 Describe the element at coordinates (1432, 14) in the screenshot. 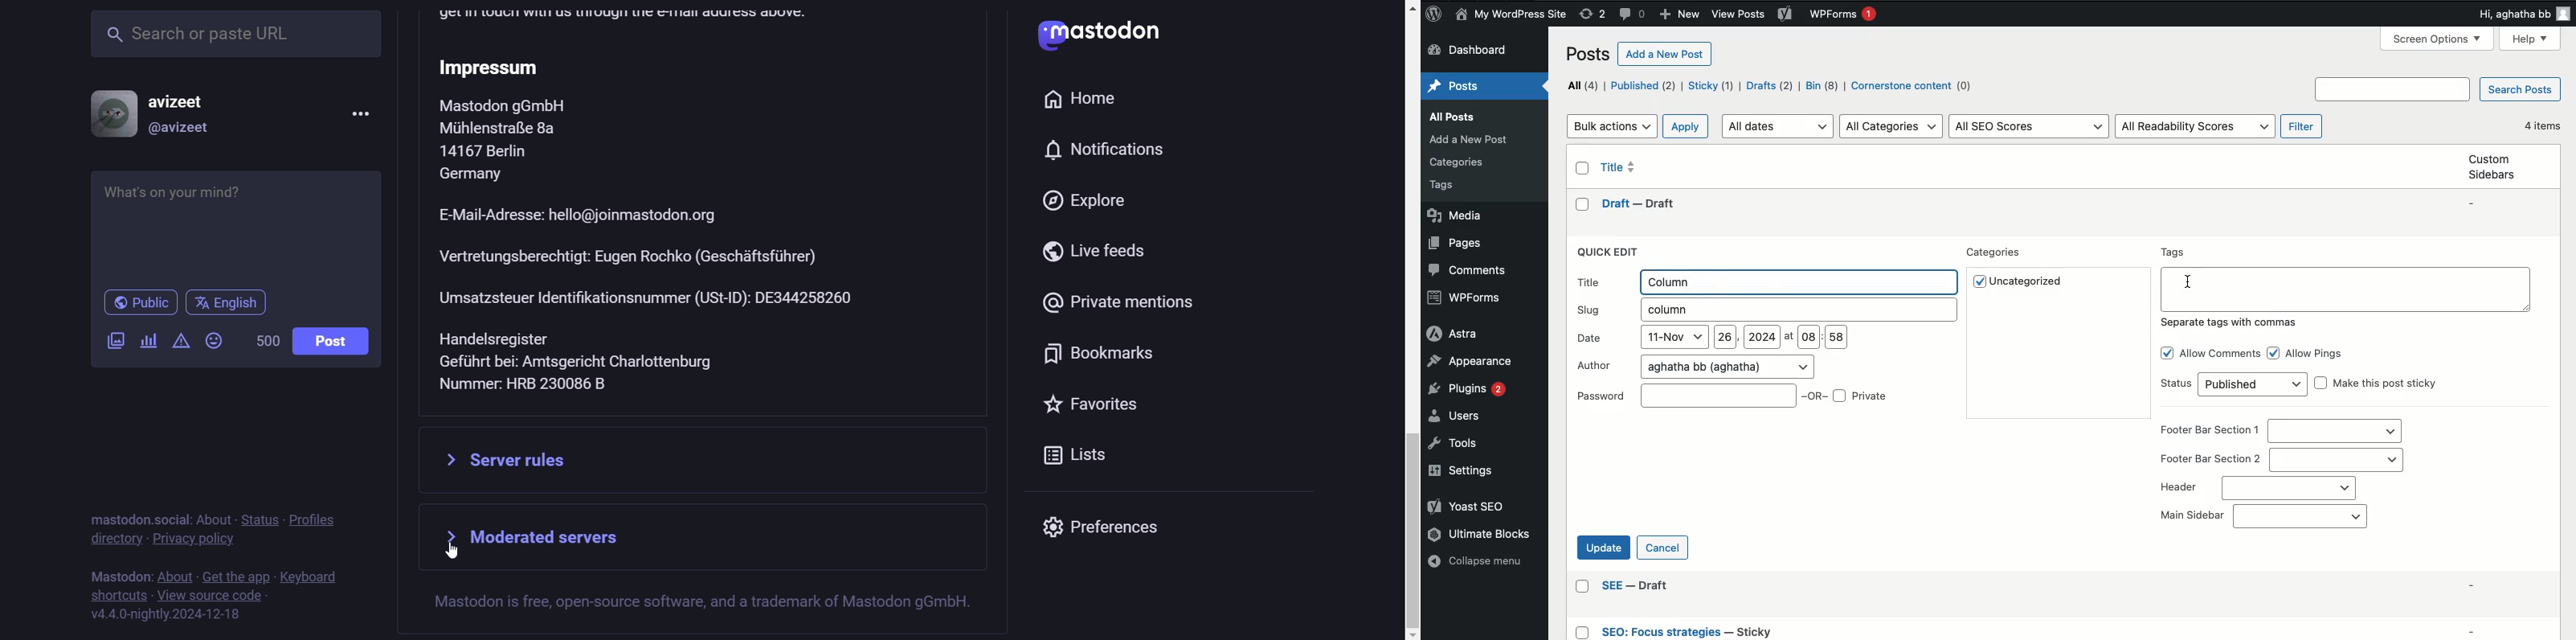

I see `Logo` at that location.